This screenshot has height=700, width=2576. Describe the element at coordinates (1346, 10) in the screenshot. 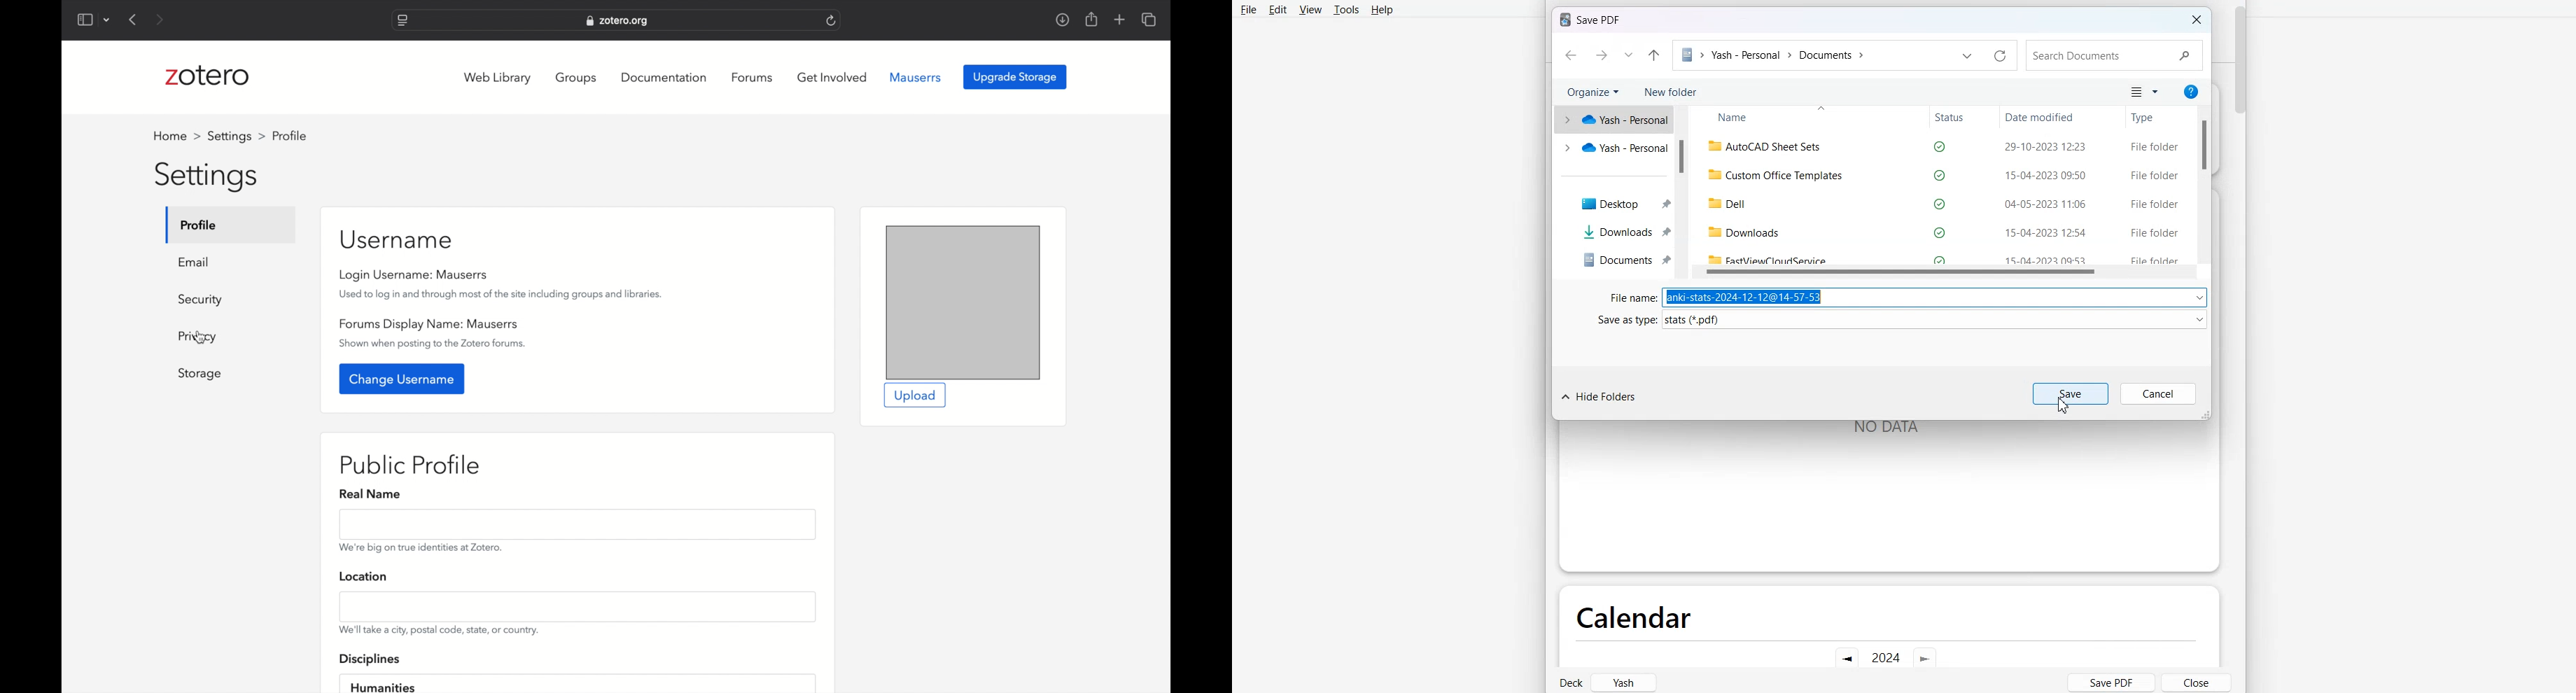

I see `Tools` at that location.